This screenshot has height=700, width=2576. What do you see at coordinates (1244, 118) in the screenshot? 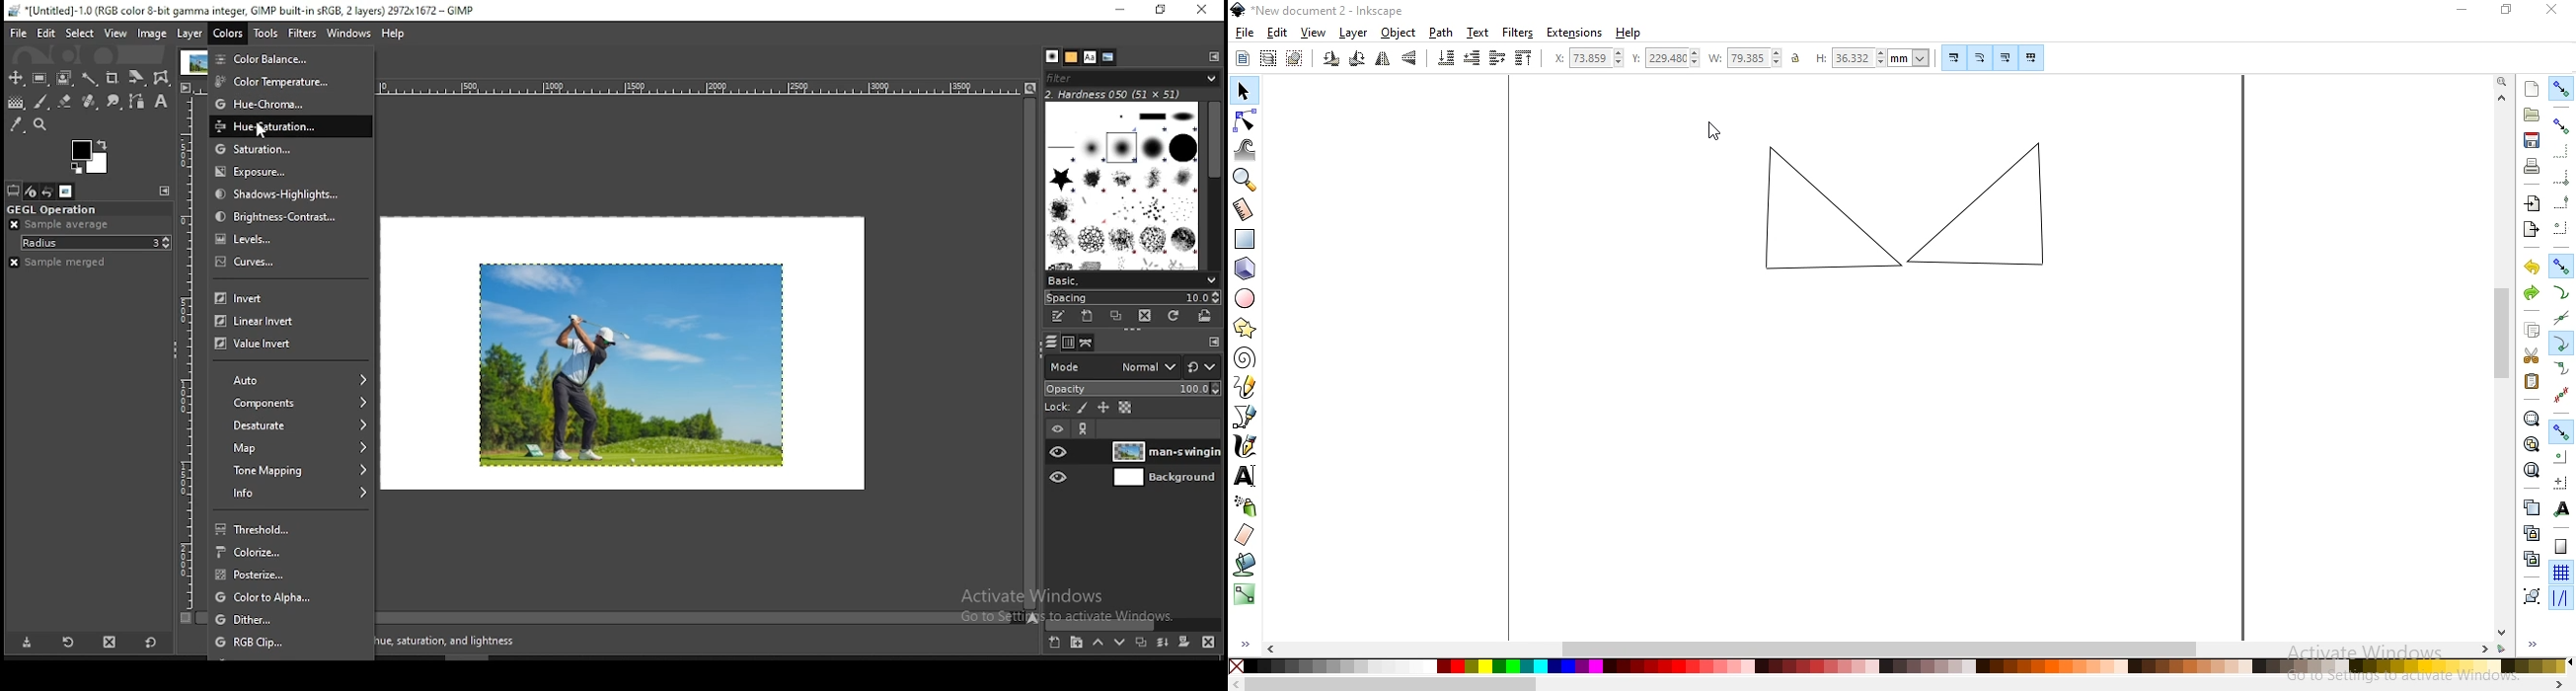
I see `edit path by nodes` at bounding box center [1244, 118].